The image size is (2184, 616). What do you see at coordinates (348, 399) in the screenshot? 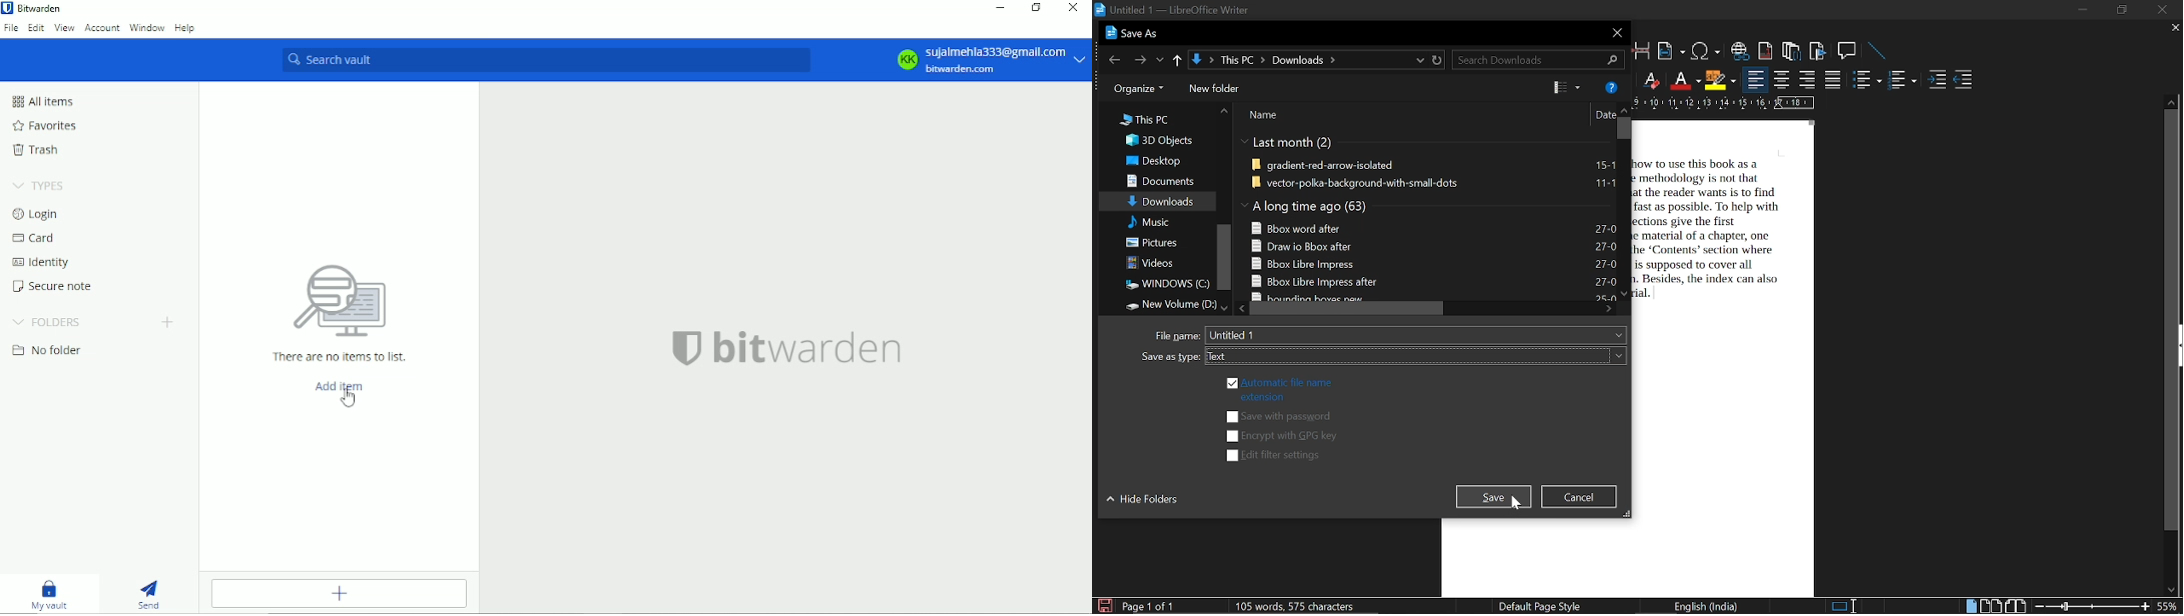
I see `cursor` at bounding box center [348, 399].